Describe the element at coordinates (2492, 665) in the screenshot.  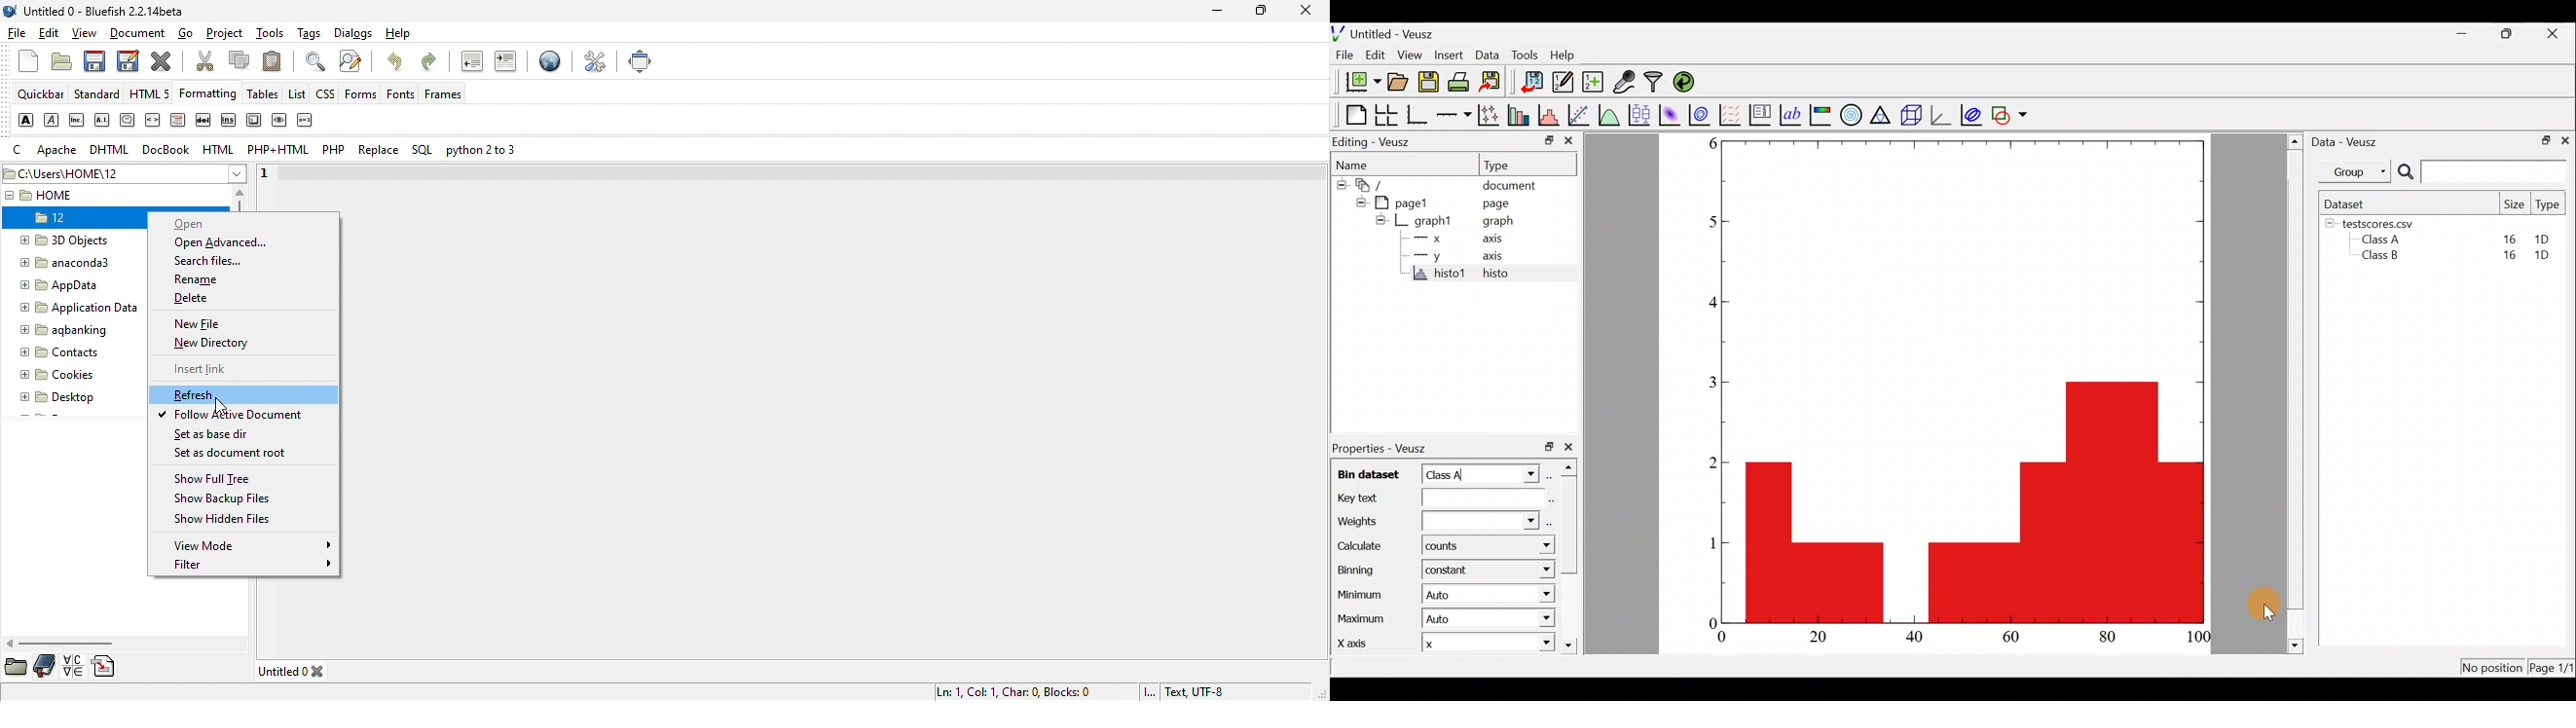
I see `No position` at that location.